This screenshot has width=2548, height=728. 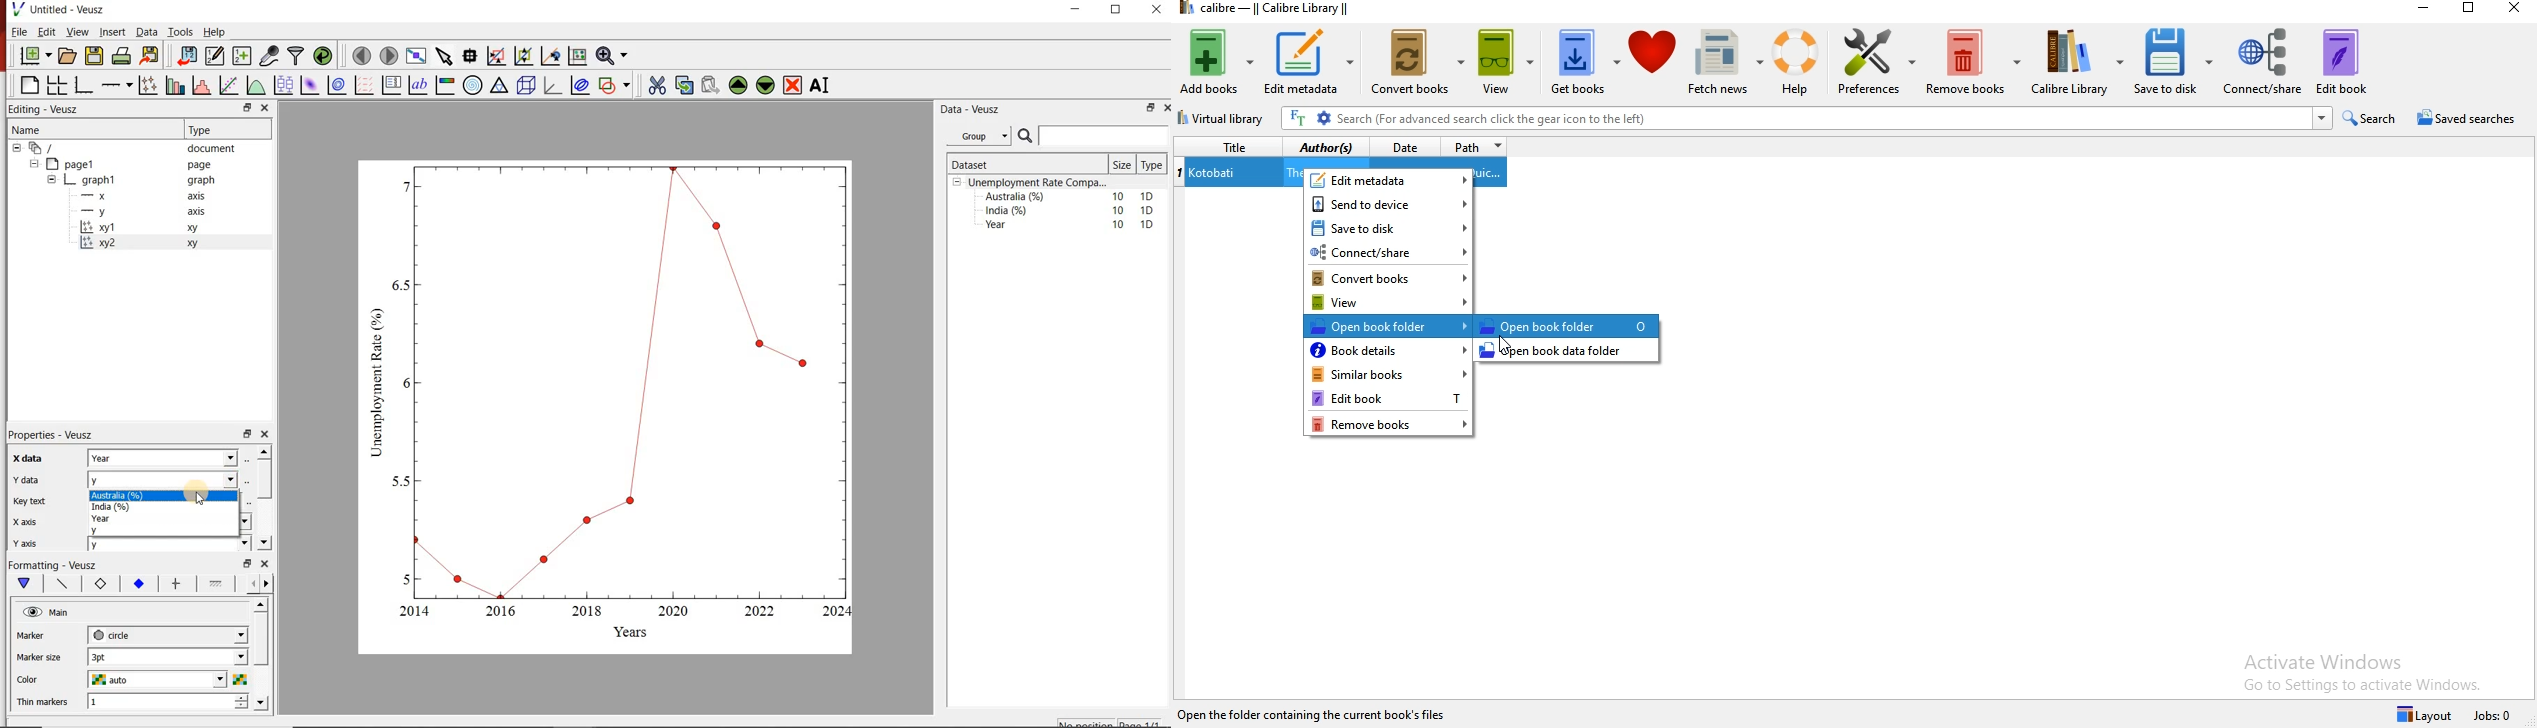 I want to click on save to disk, so click(x=2172, y=64).